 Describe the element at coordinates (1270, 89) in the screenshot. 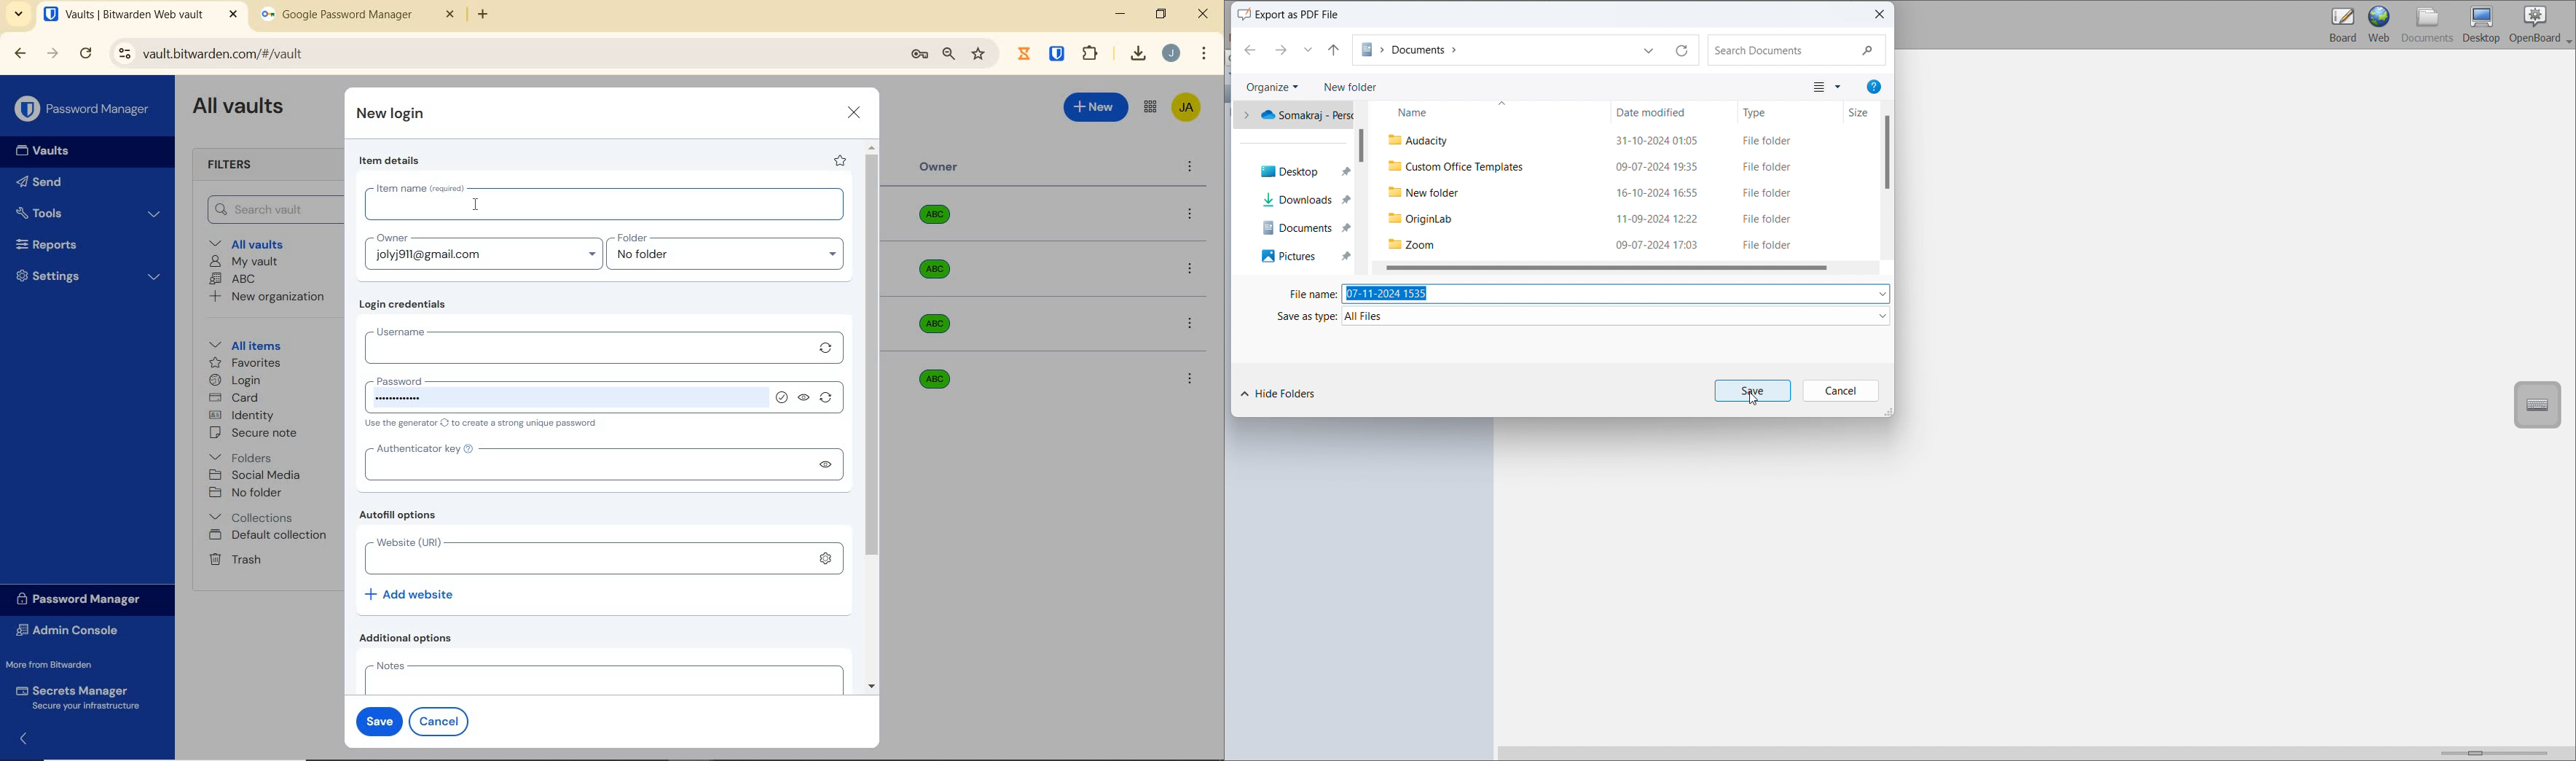

I see `organize` at that location.